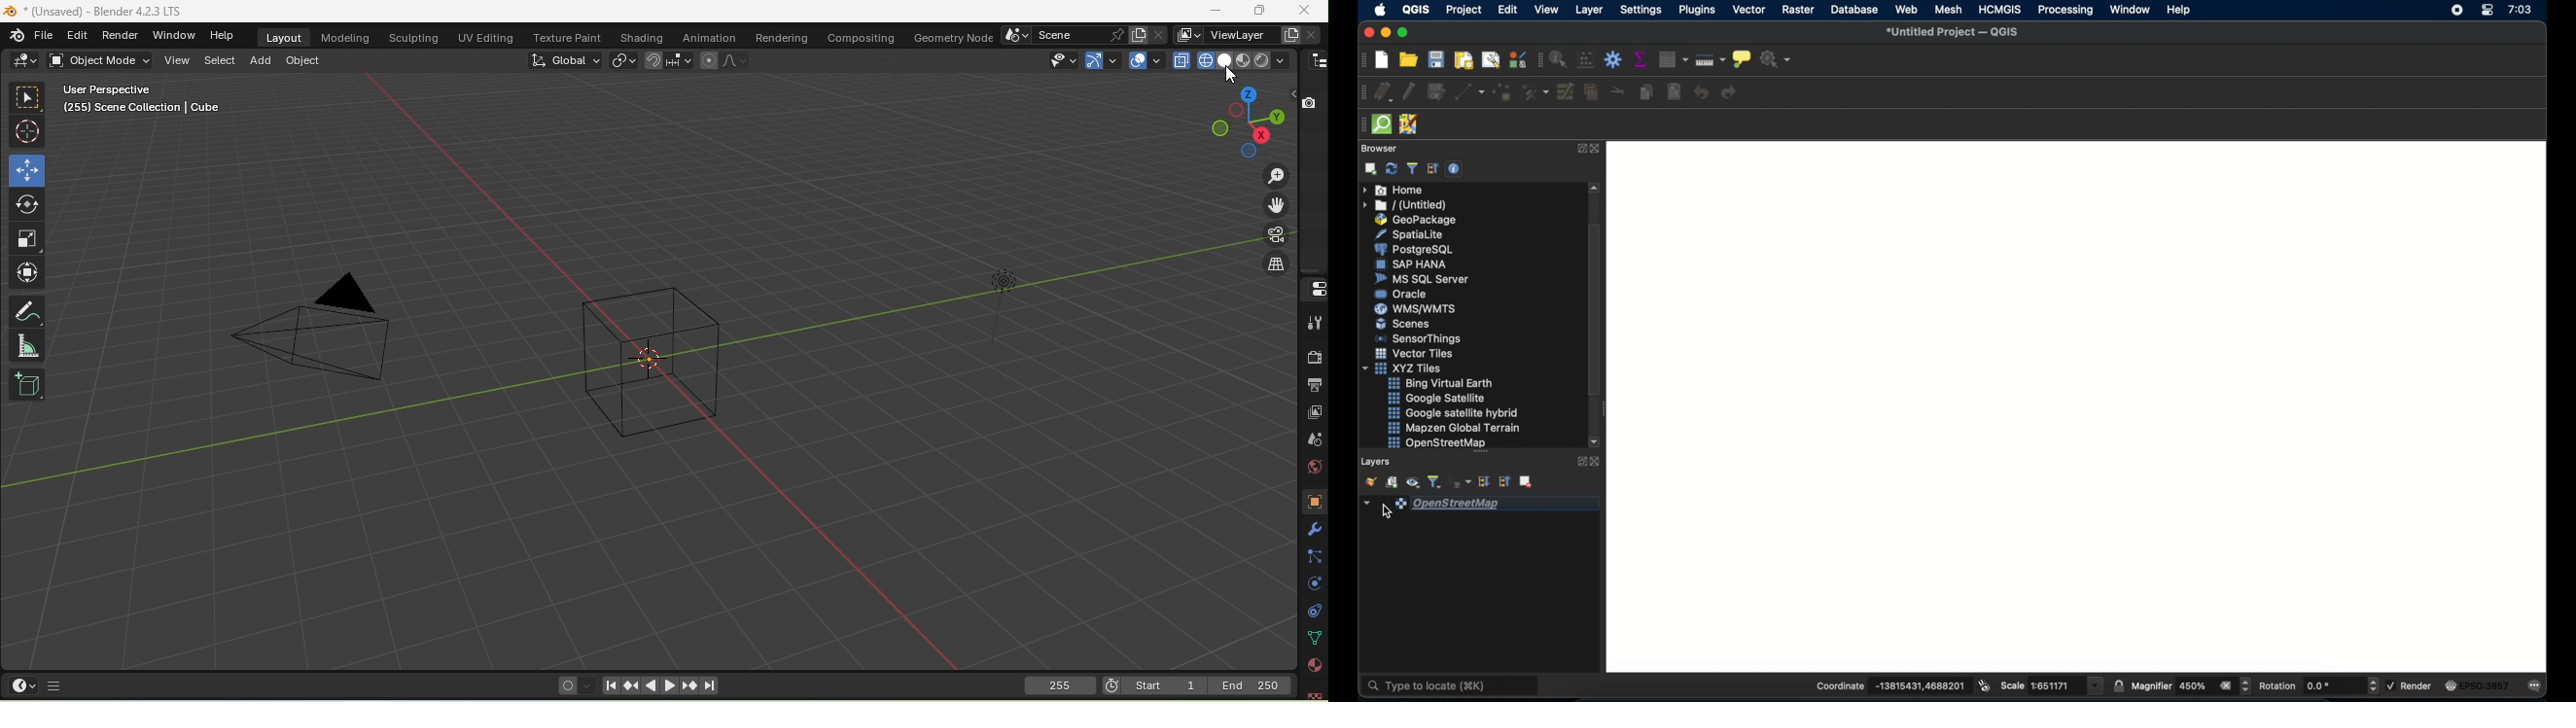 The width and height of the screenshot is (2576, 728). What do you see at coordinates (1402, 294) in the screenshot?
I see `oracle` at bounding box center [1402, 294].